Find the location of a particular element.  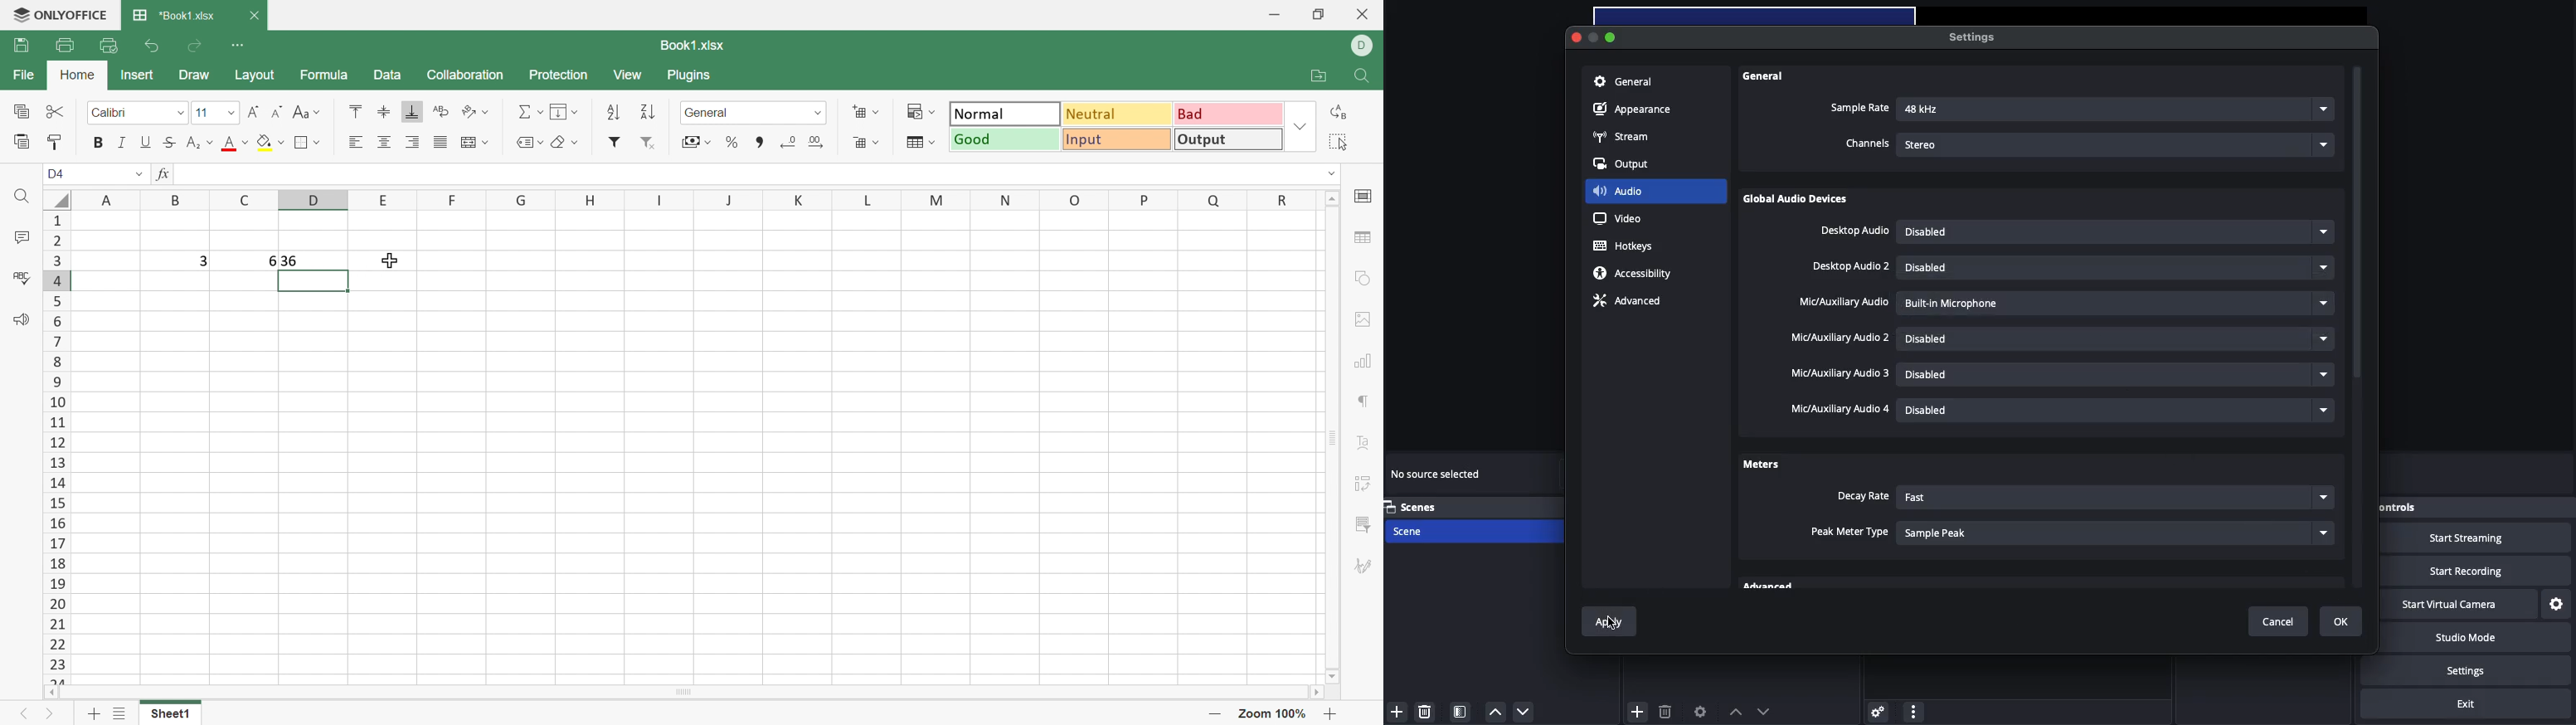

Minimize is located at coordinates (1278, 12).